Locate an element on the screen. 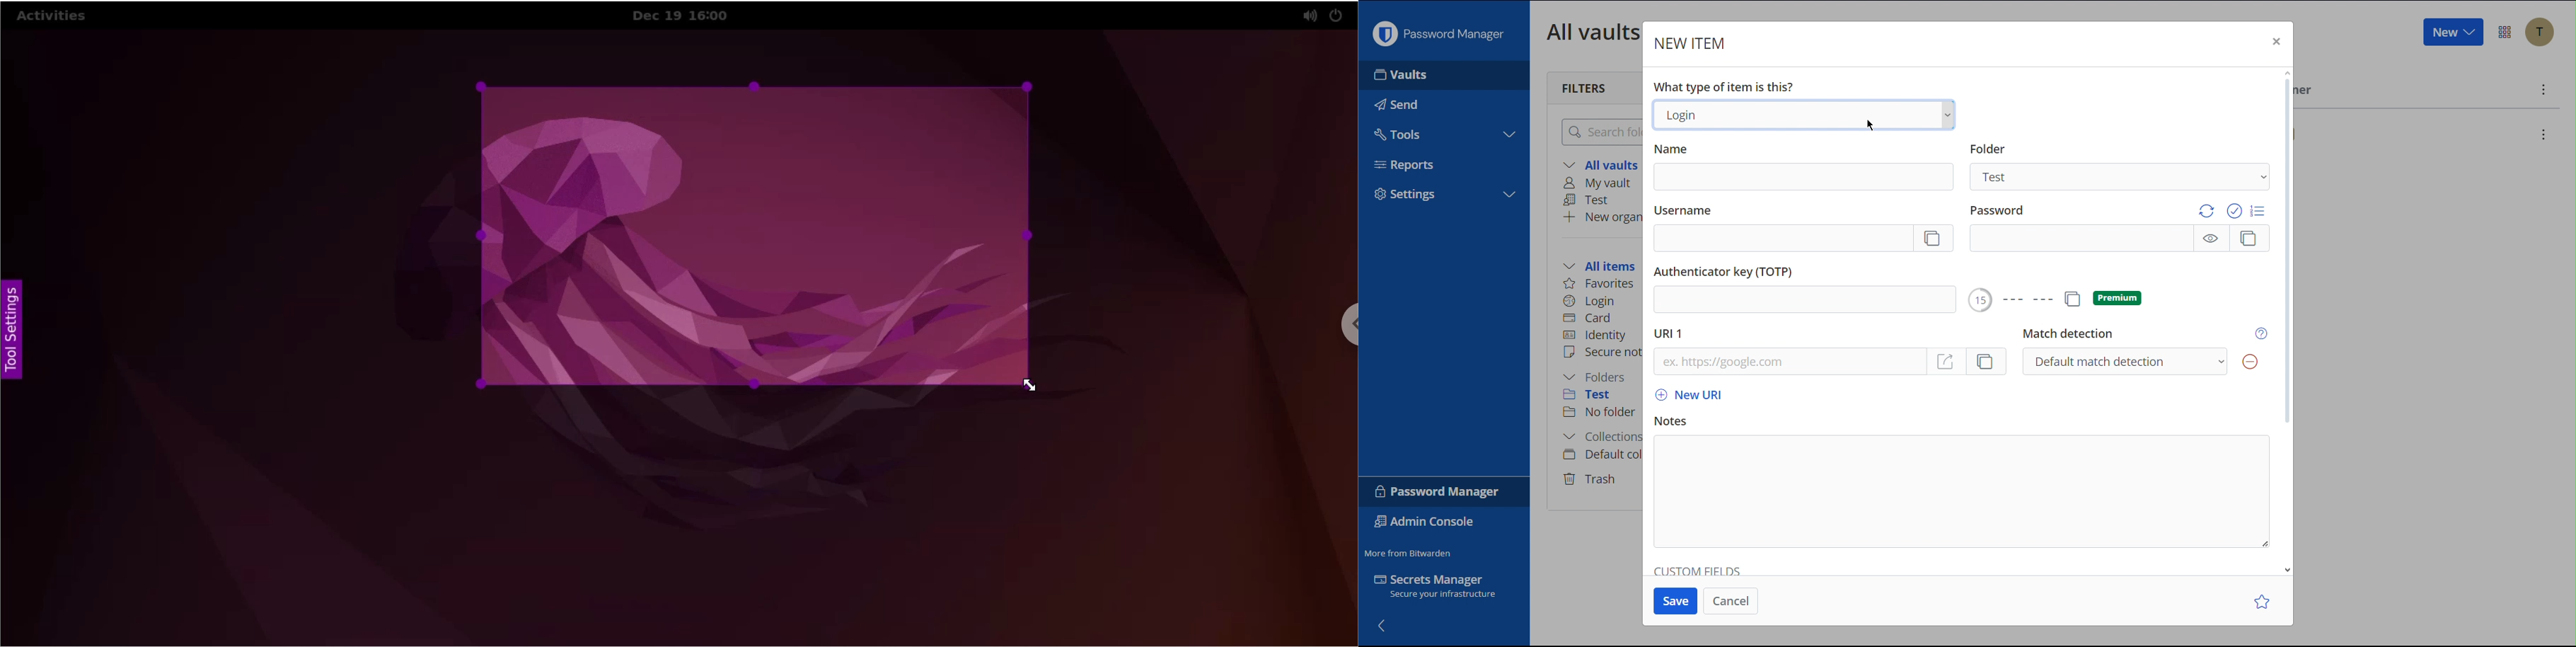  Card is located at coordinates (1590, 316).